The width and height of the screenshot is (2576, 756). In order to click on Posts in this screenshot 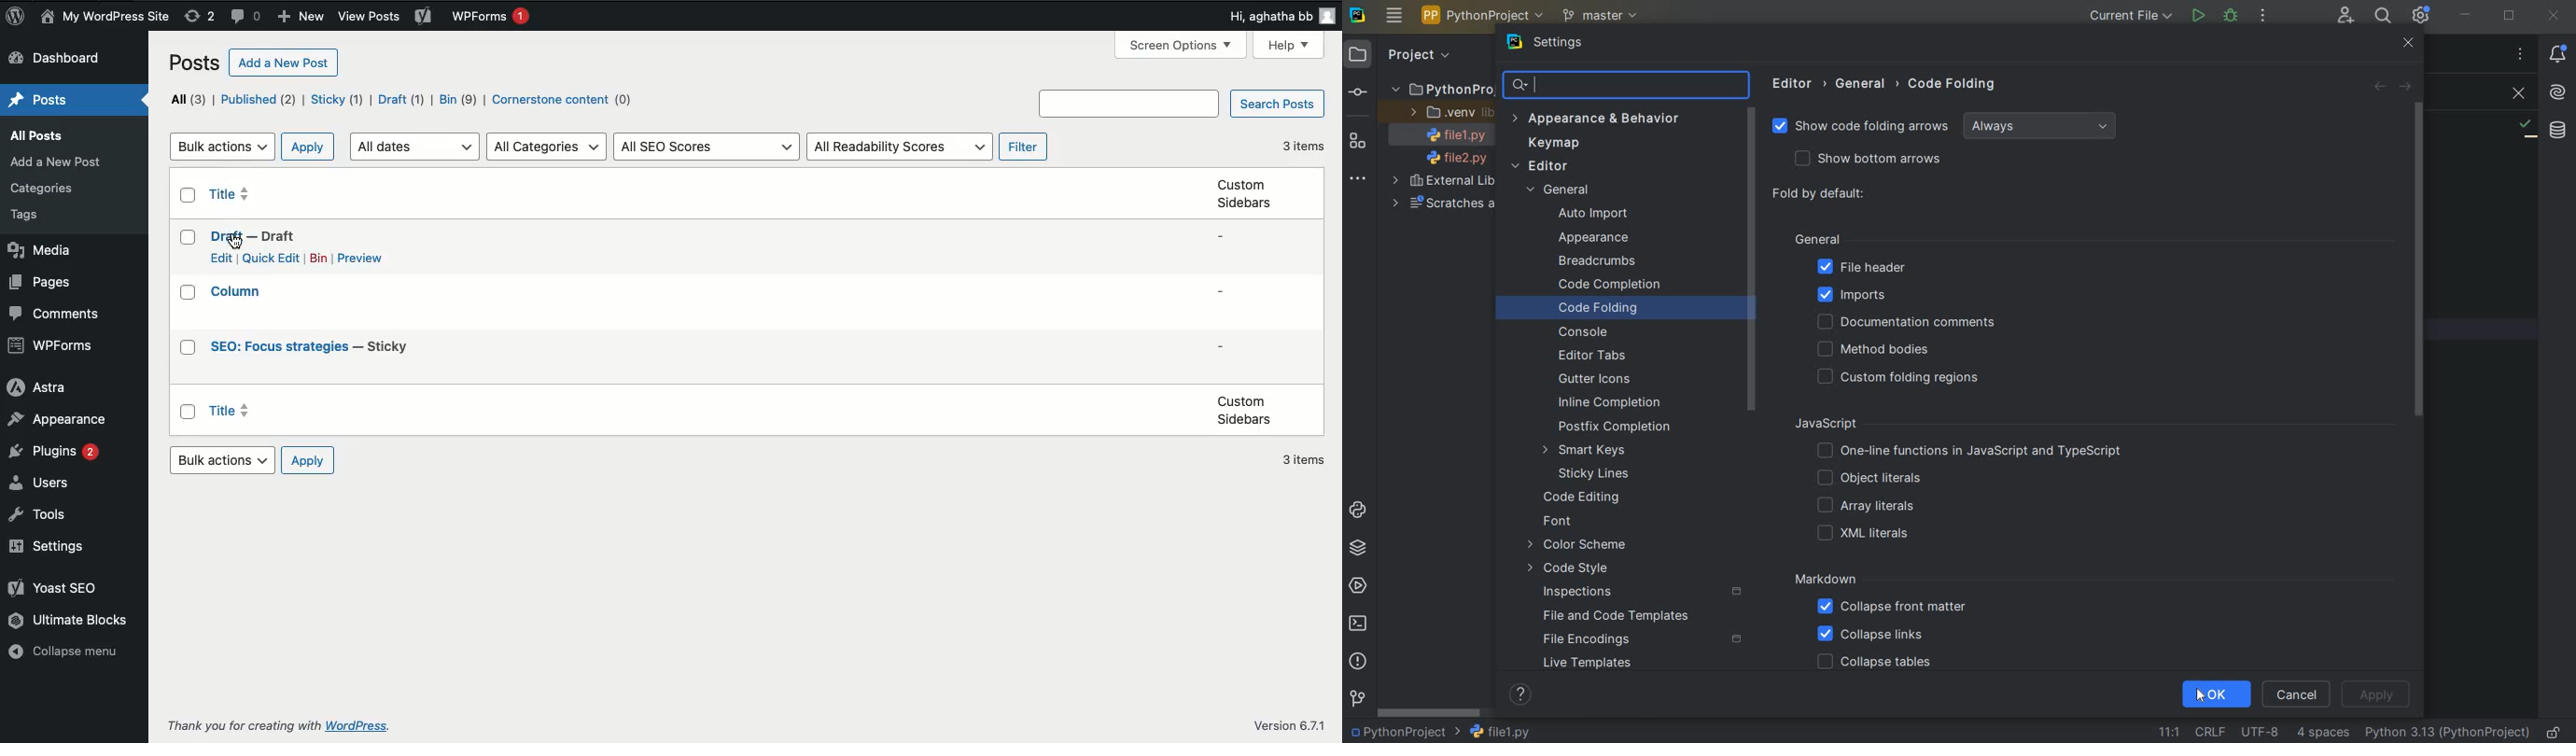, I will do `click(37, 100)`.